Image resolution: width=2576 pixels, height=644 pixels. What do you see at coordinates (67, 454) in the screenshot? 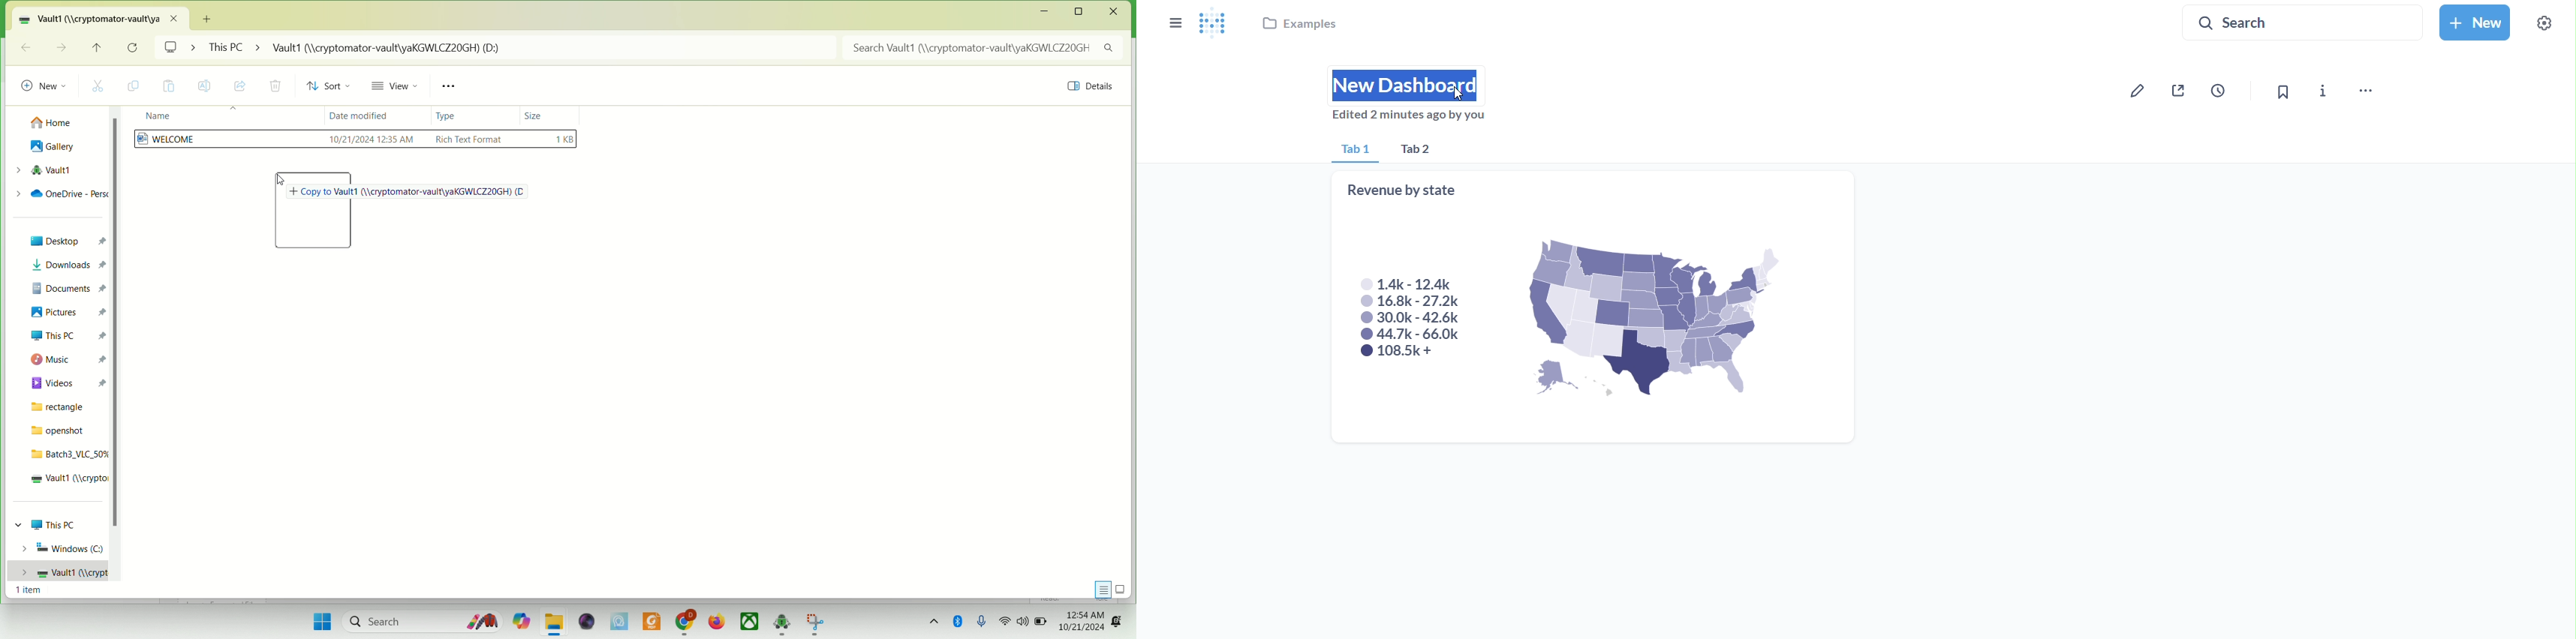
I see `batch3` at bounding box center [67, 454].